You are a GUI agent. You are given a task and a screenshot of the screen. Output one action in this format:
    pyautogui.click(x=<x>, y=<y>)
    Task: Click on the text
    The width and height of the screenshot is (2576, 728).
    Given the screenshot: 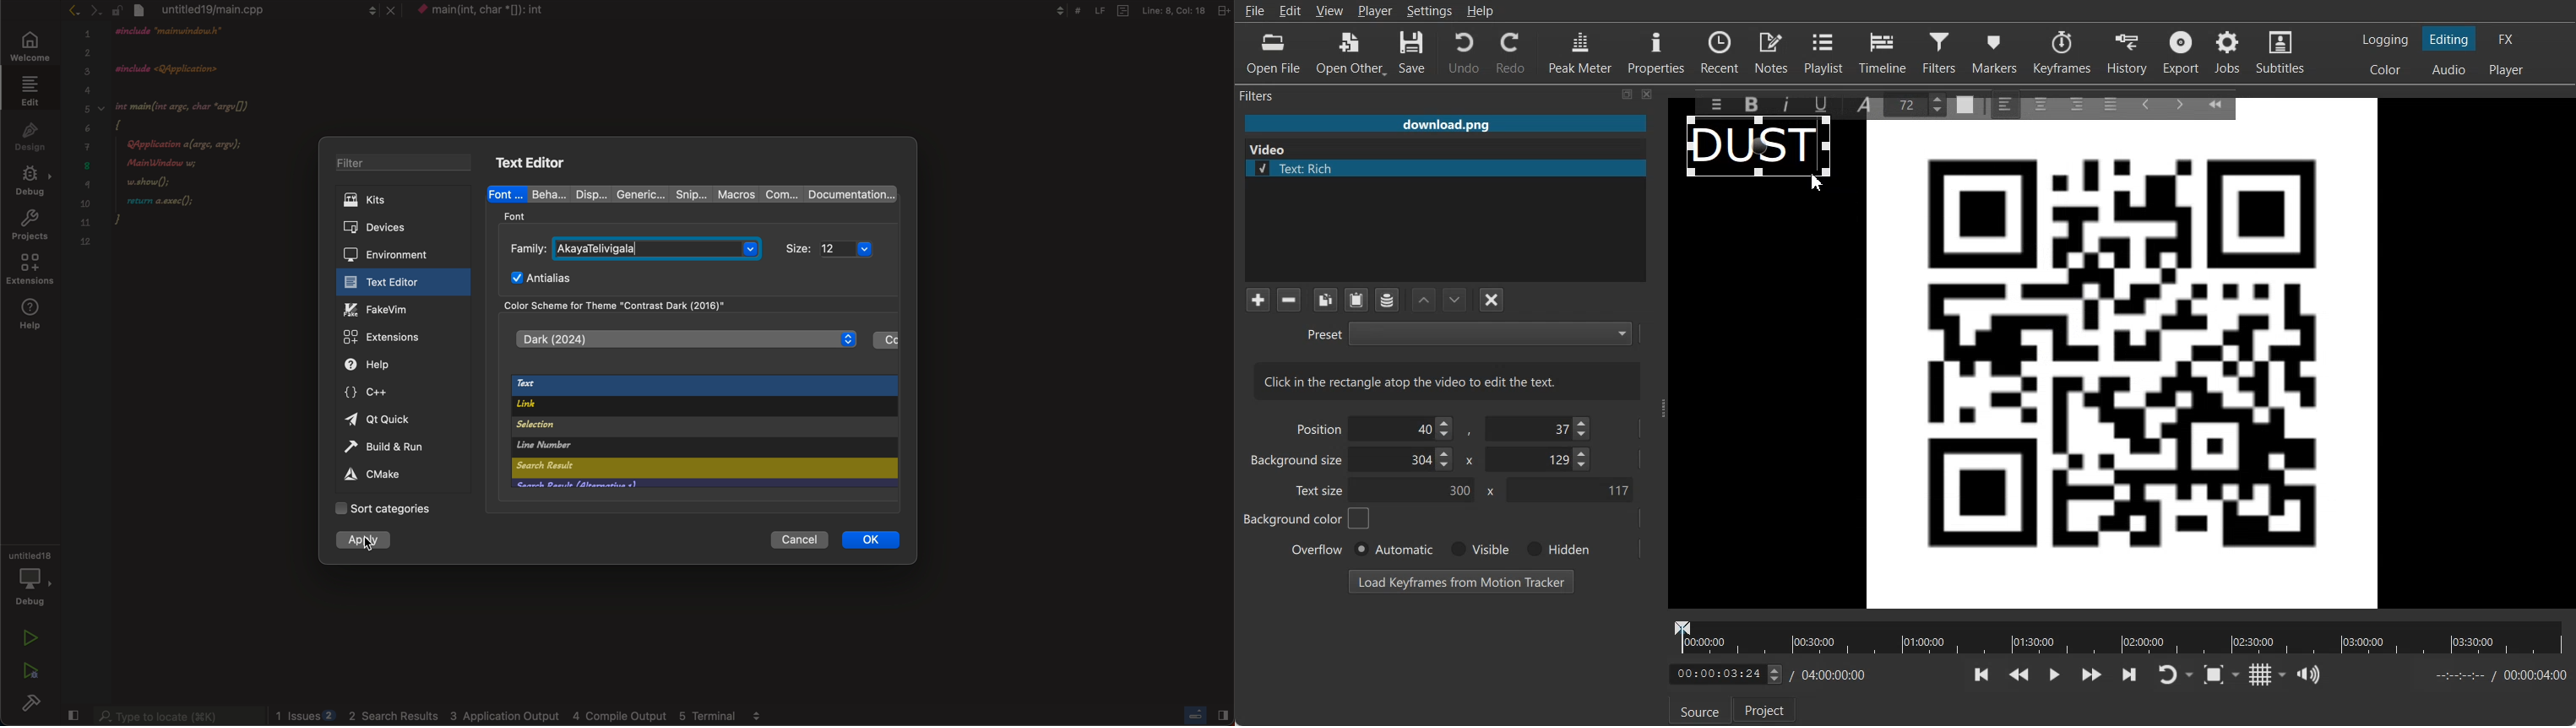 What is the action you would take?
    pyautogui.click(x=701, y=386)
    